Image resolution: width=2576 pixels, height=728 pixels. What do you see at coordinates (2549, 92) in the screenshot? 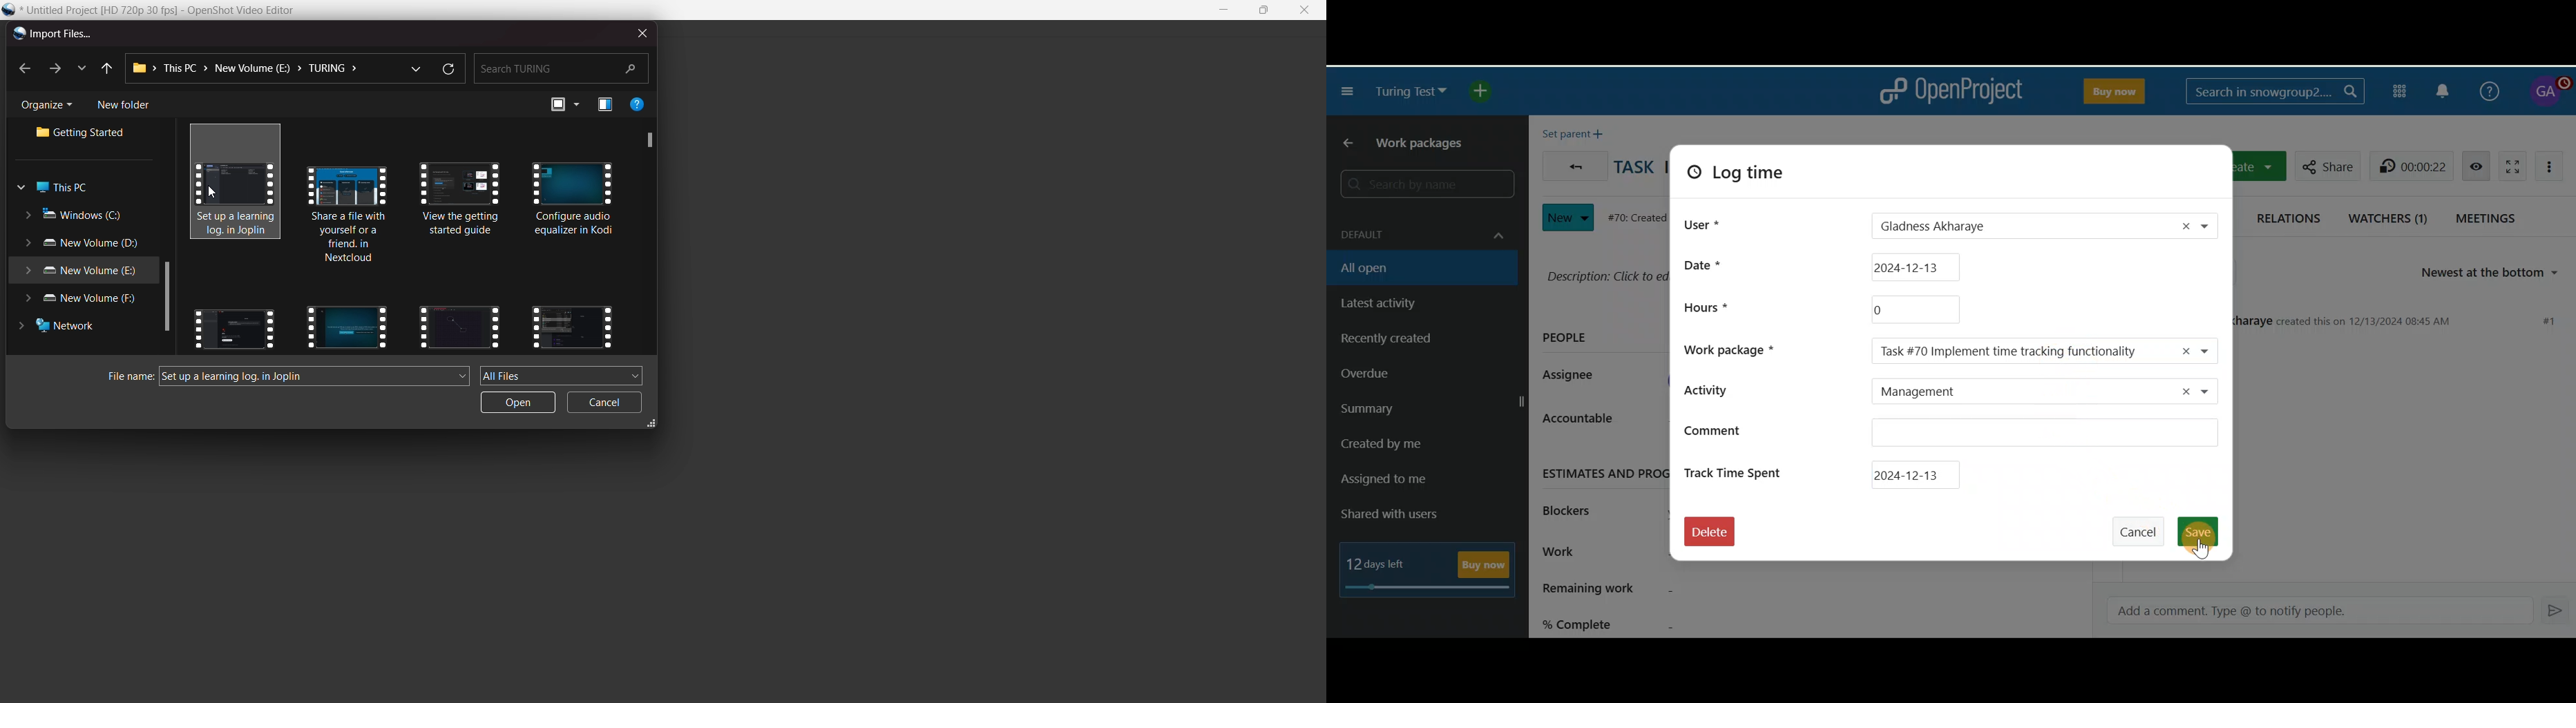
I see `Account name` at bounding box center [2549, 92].